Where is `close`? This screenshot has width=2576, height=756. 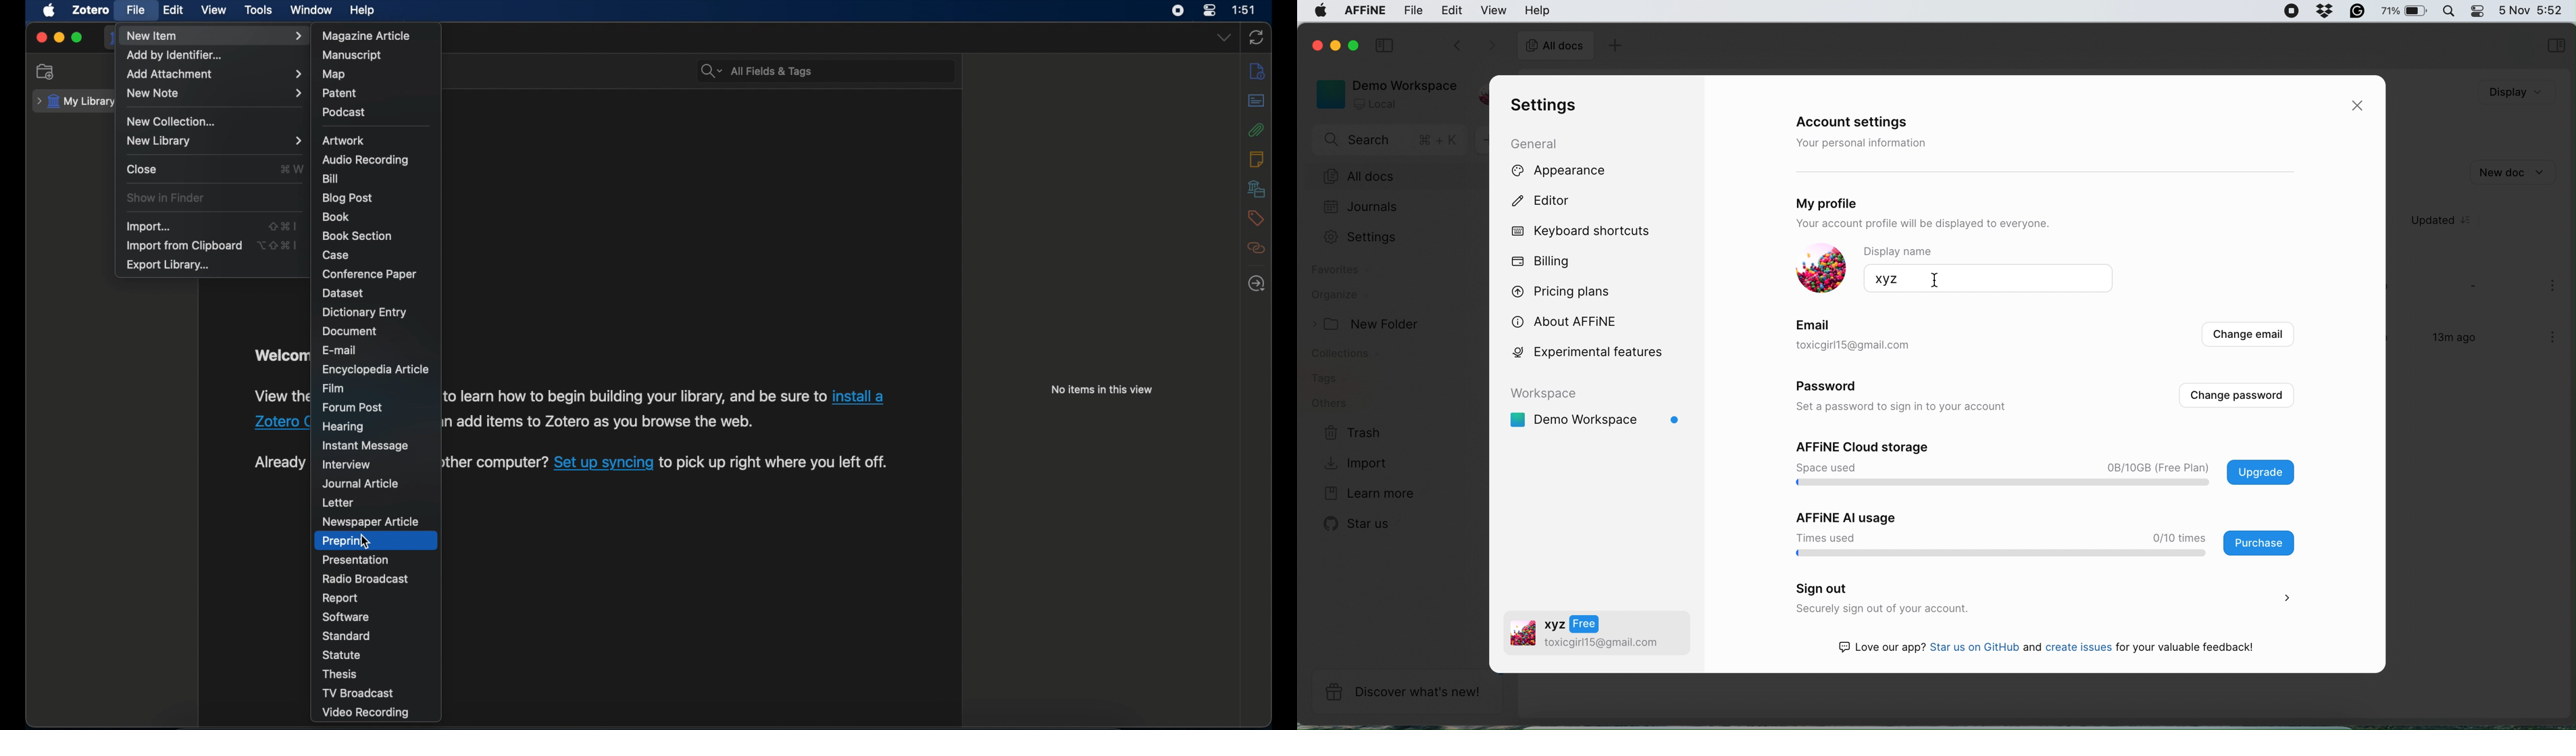 close is located at coordinates (2362, 106).